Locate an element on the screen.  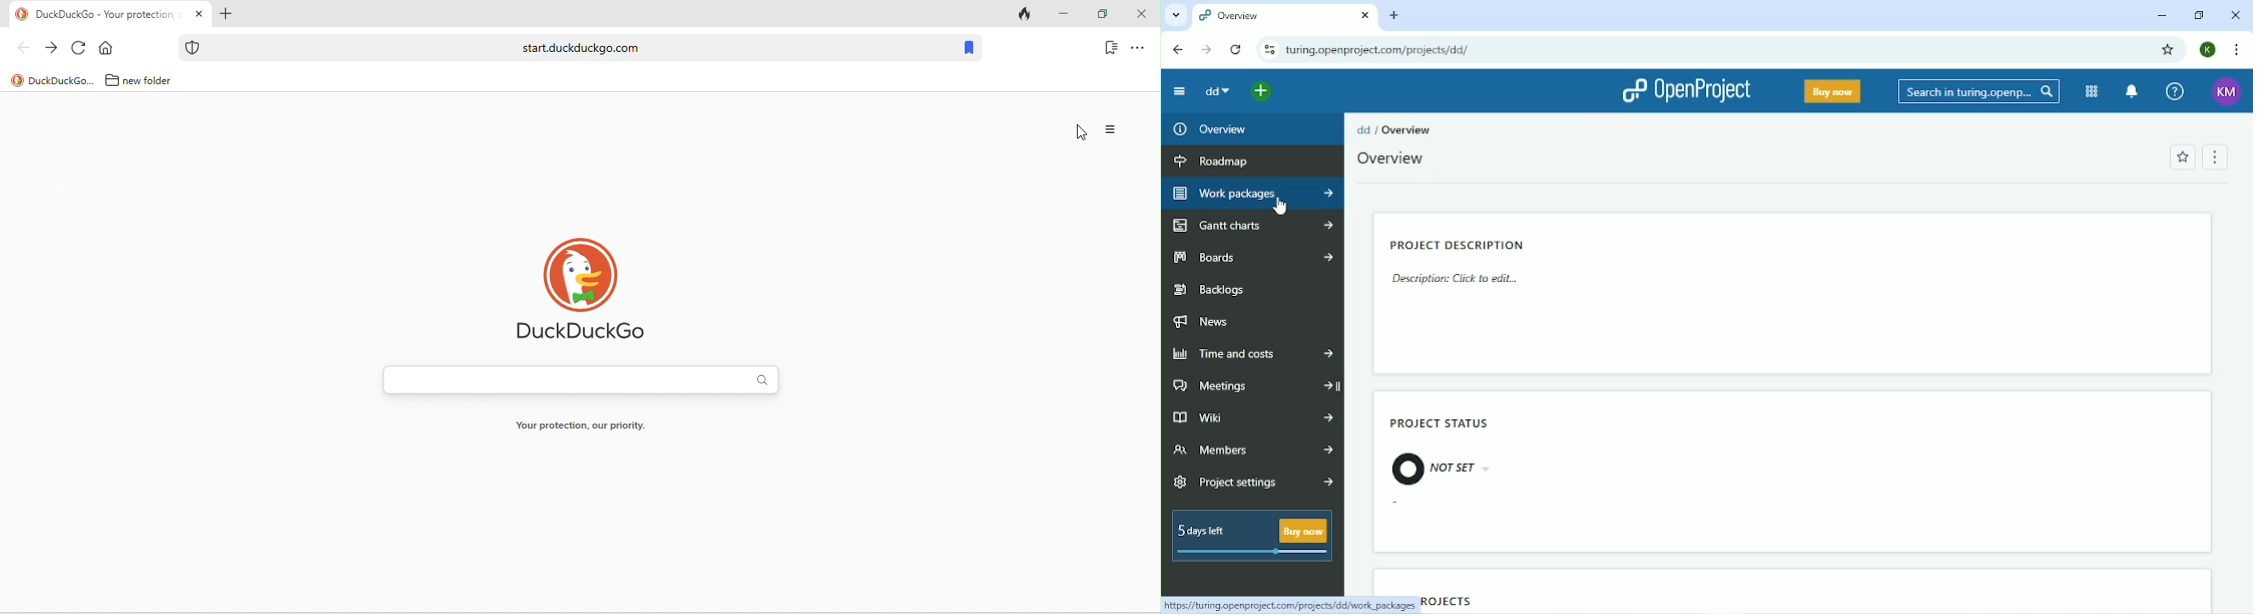
OpenProject is located at coordinates (1686, 90).